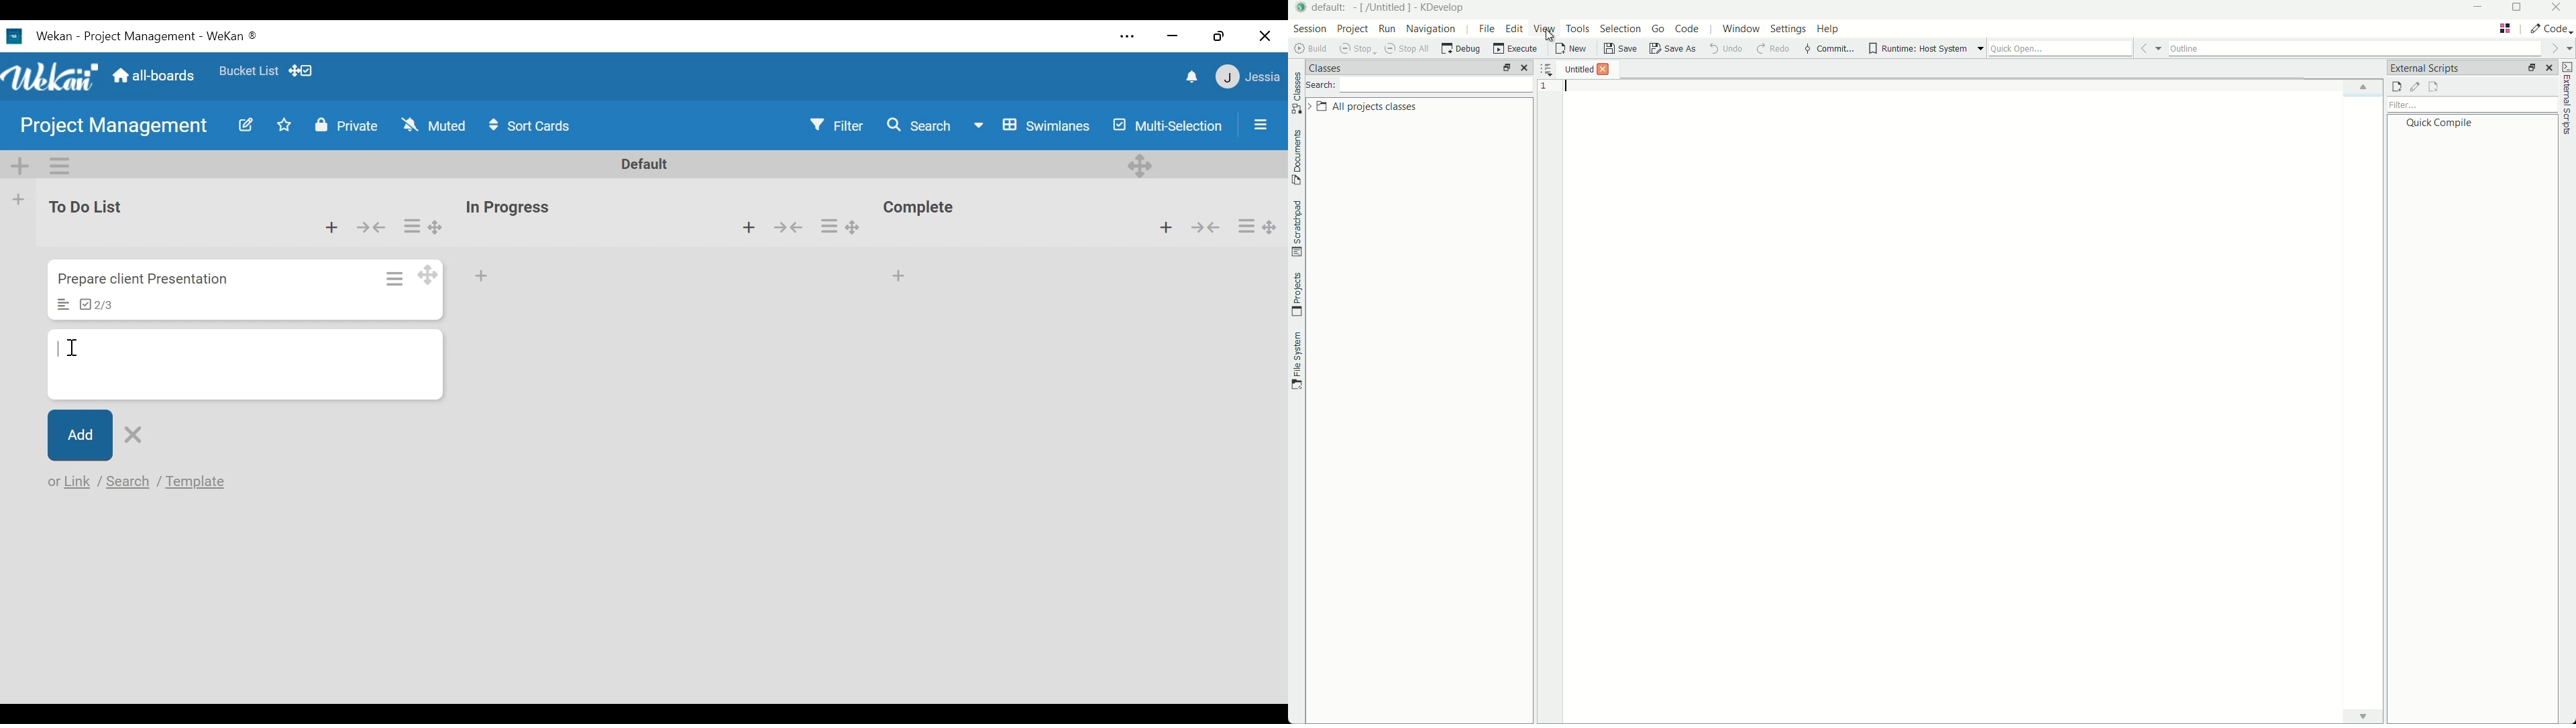 Image resolution: width=2576 pixels, height=728 pixels. What do you see at coordinates (373, 226) in the screenshot?
I see `Collapse` at bounding box center [373, 226].